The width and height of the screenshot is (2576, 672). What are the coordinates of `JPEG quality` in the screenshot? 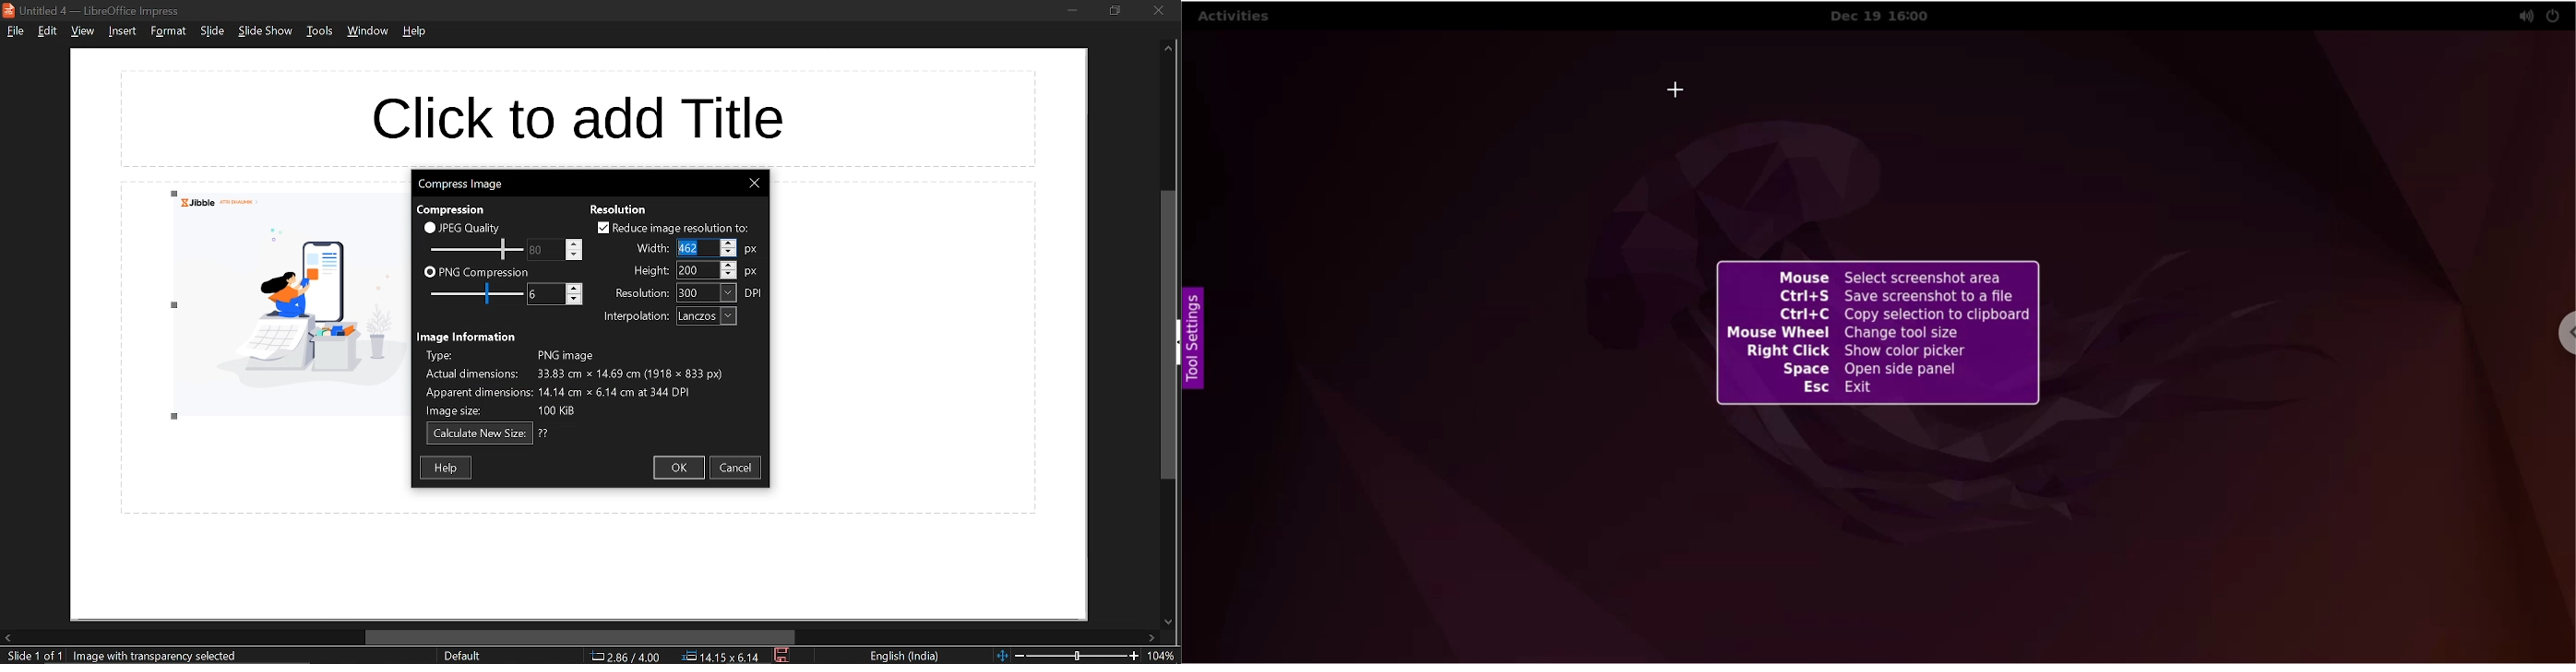 It's located at (467, 227).